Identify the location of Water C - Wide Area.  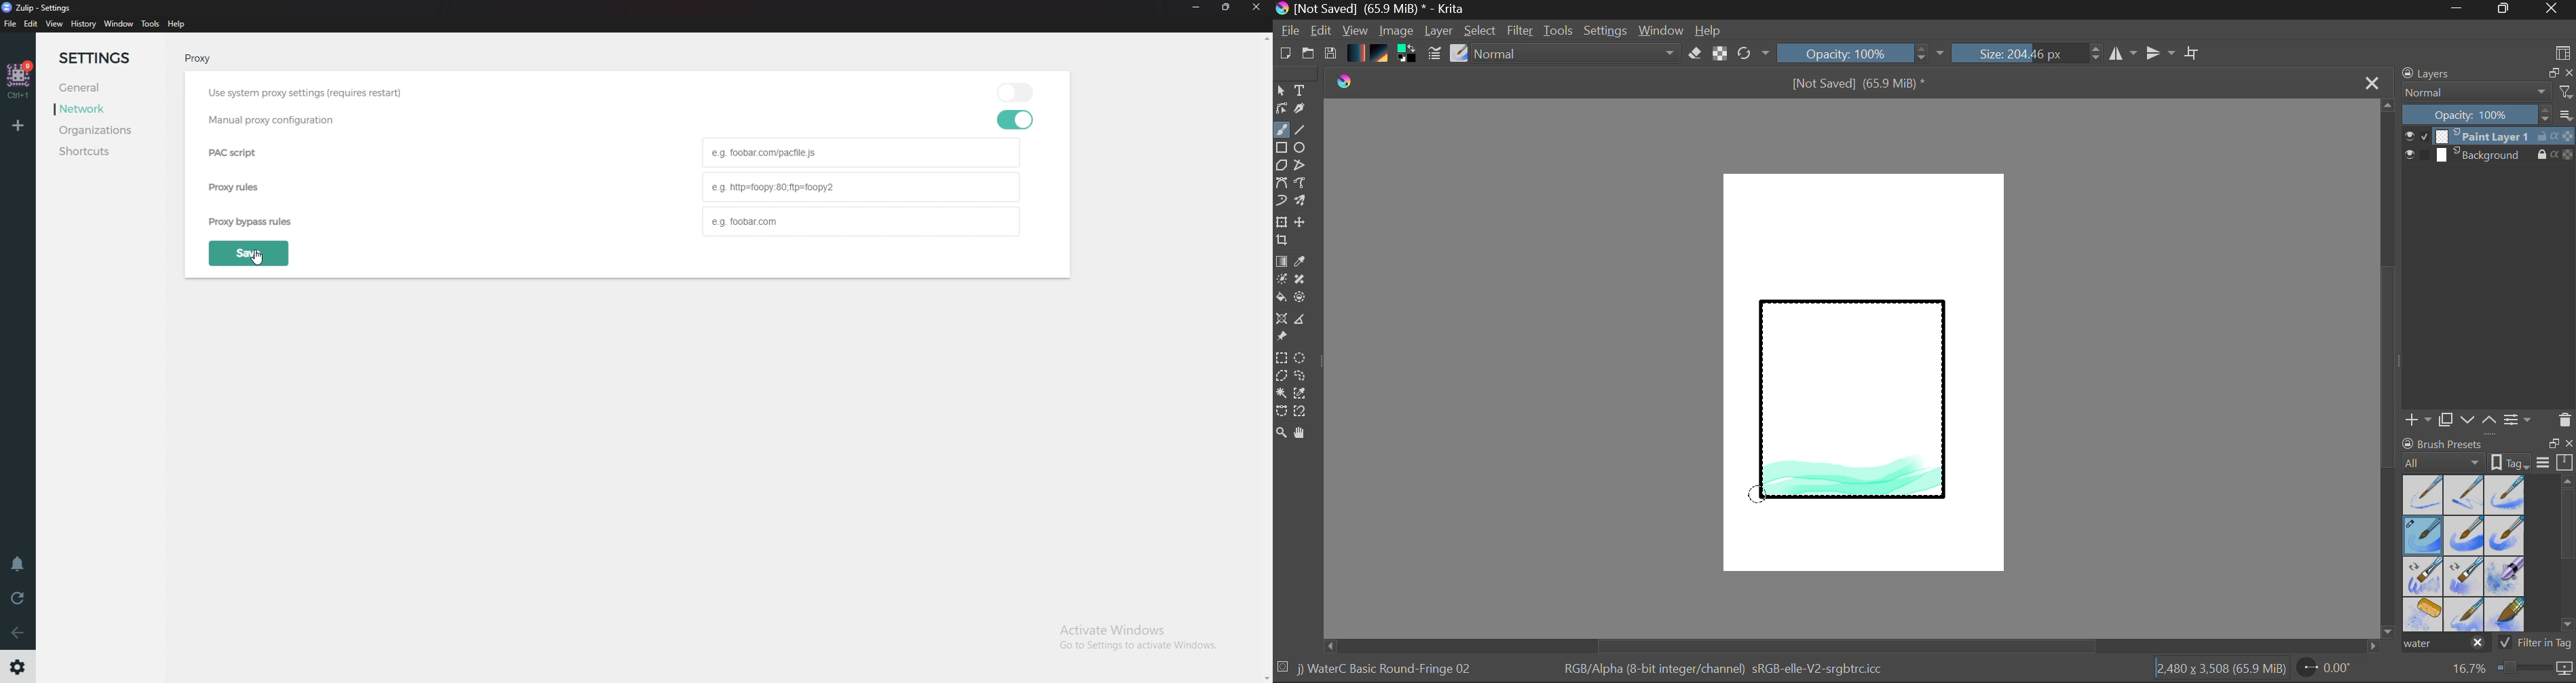
(2507, 615).